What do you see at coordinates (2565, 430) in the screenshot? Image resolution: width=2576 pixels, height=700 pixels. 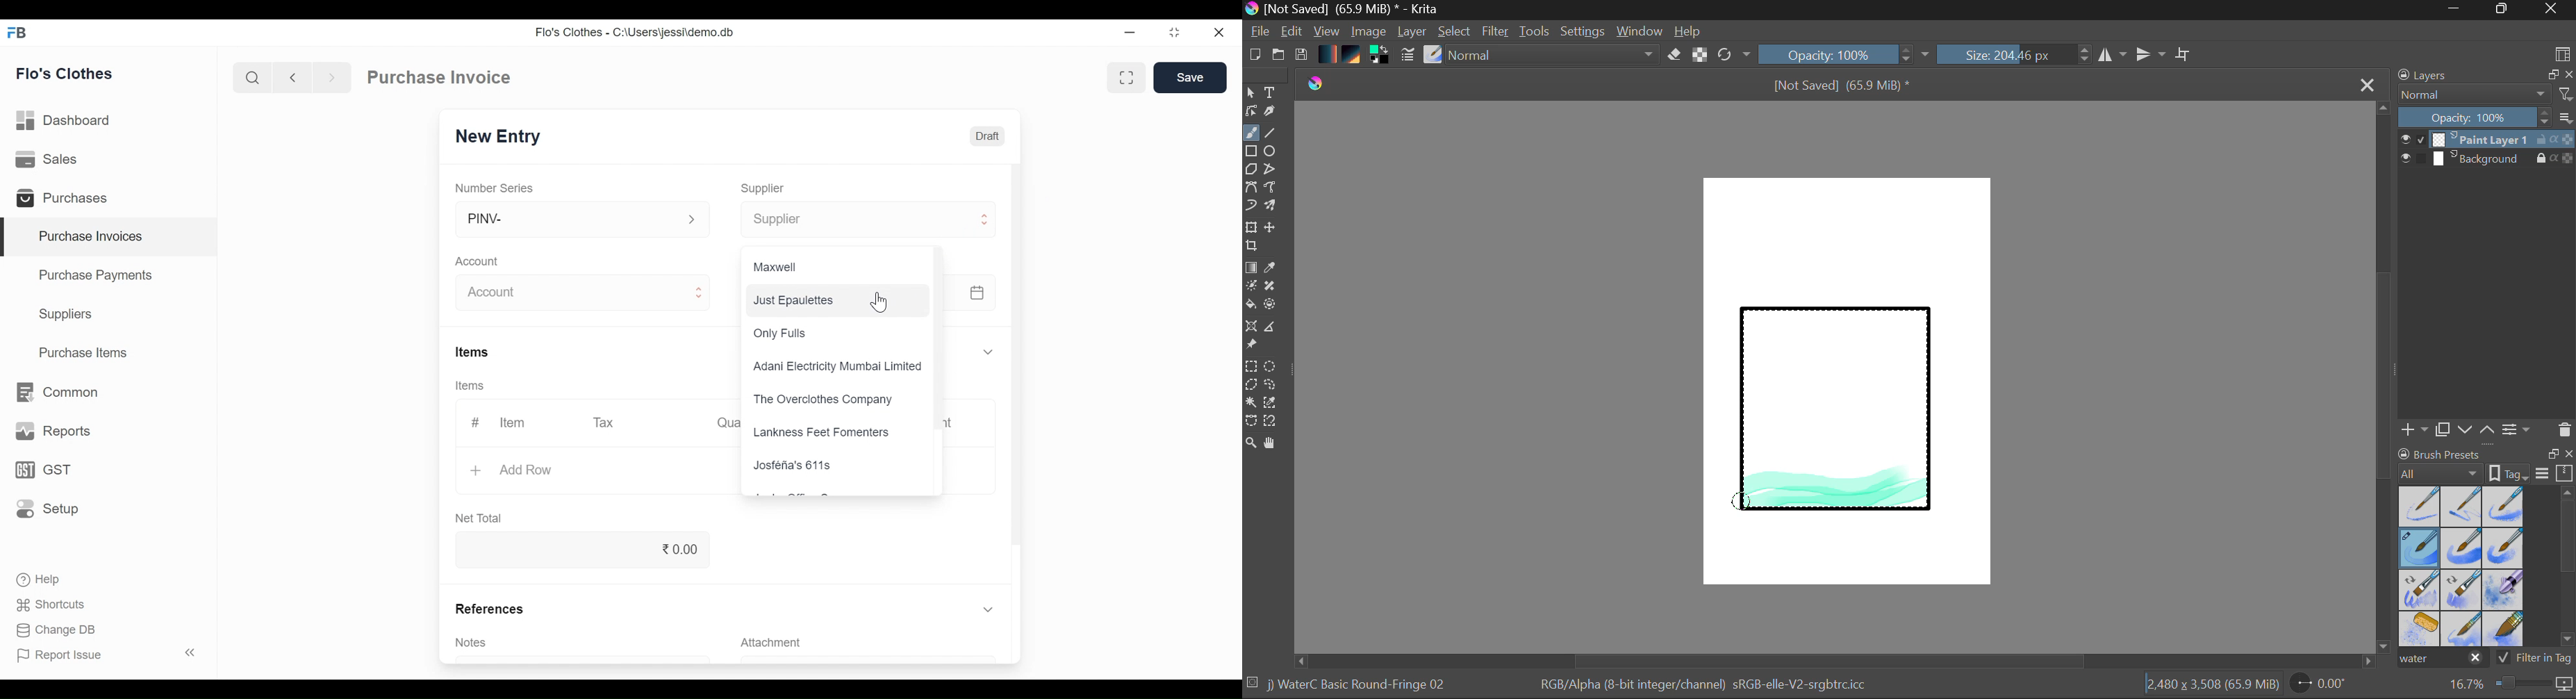 I see `Delete Layer` at bounding box center [2565, 430].